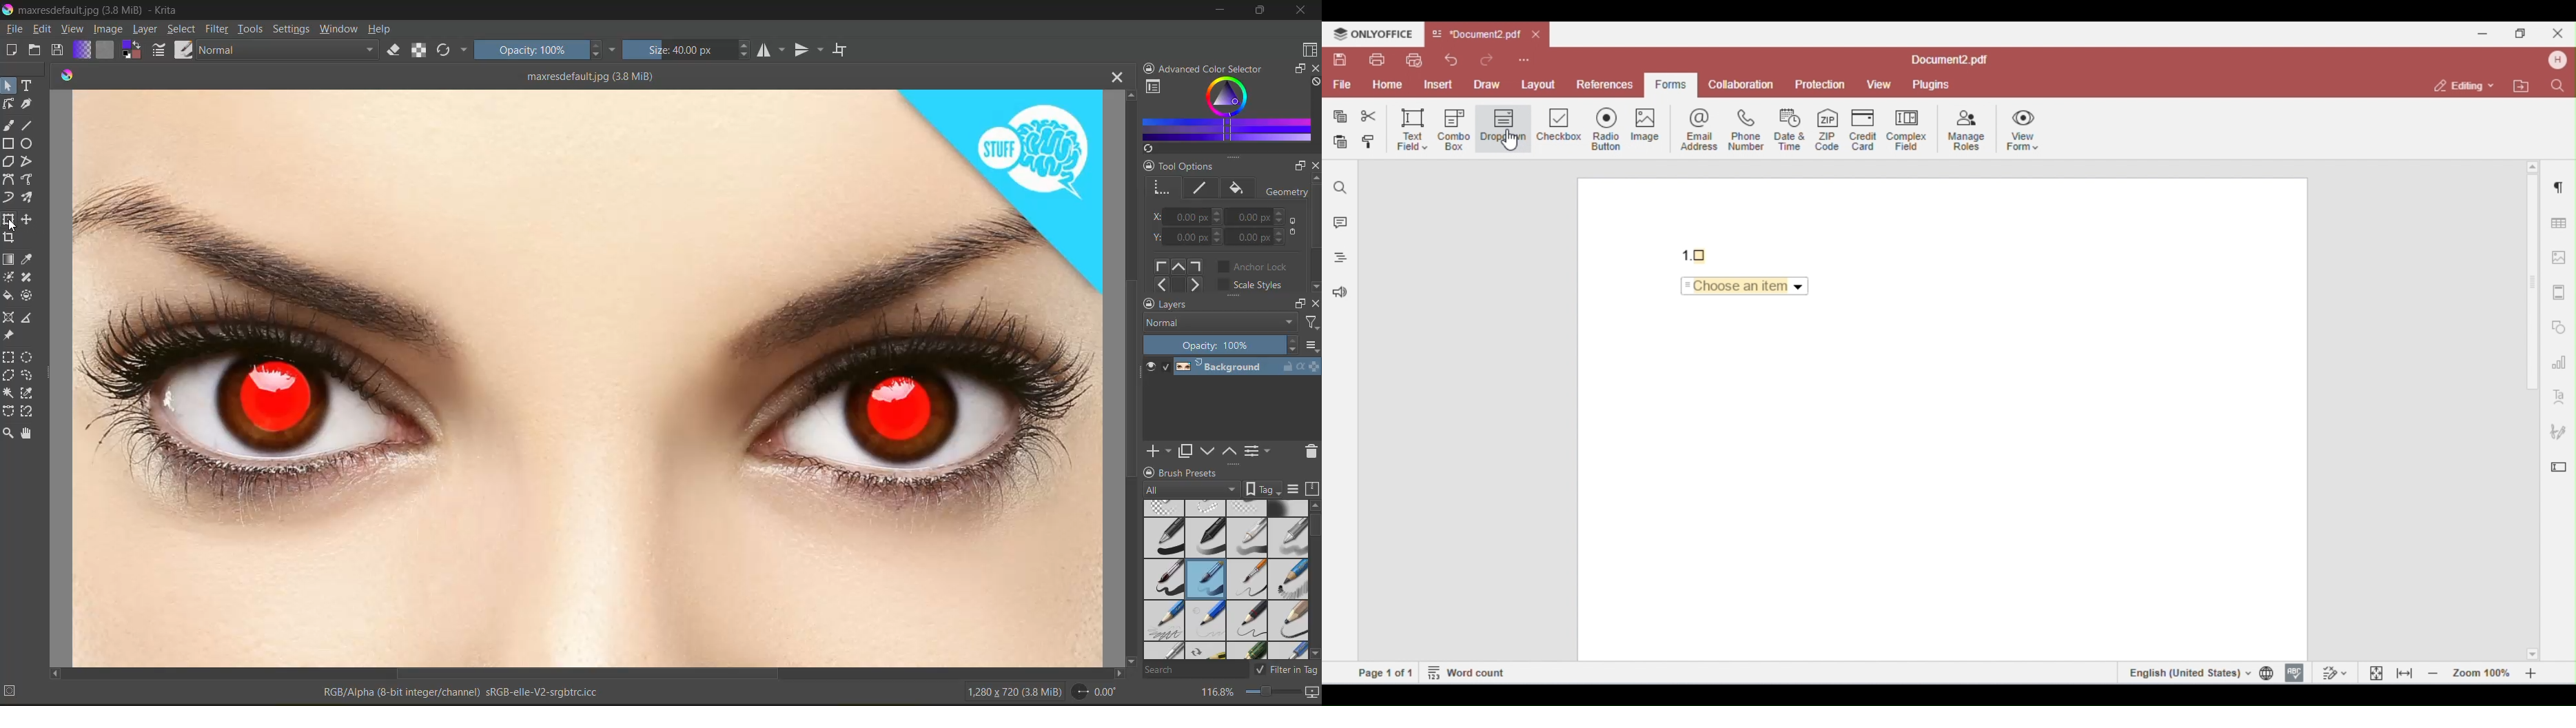  Describe the element at coordinates (12, 29) in the screenshot. I see `file` at that location.